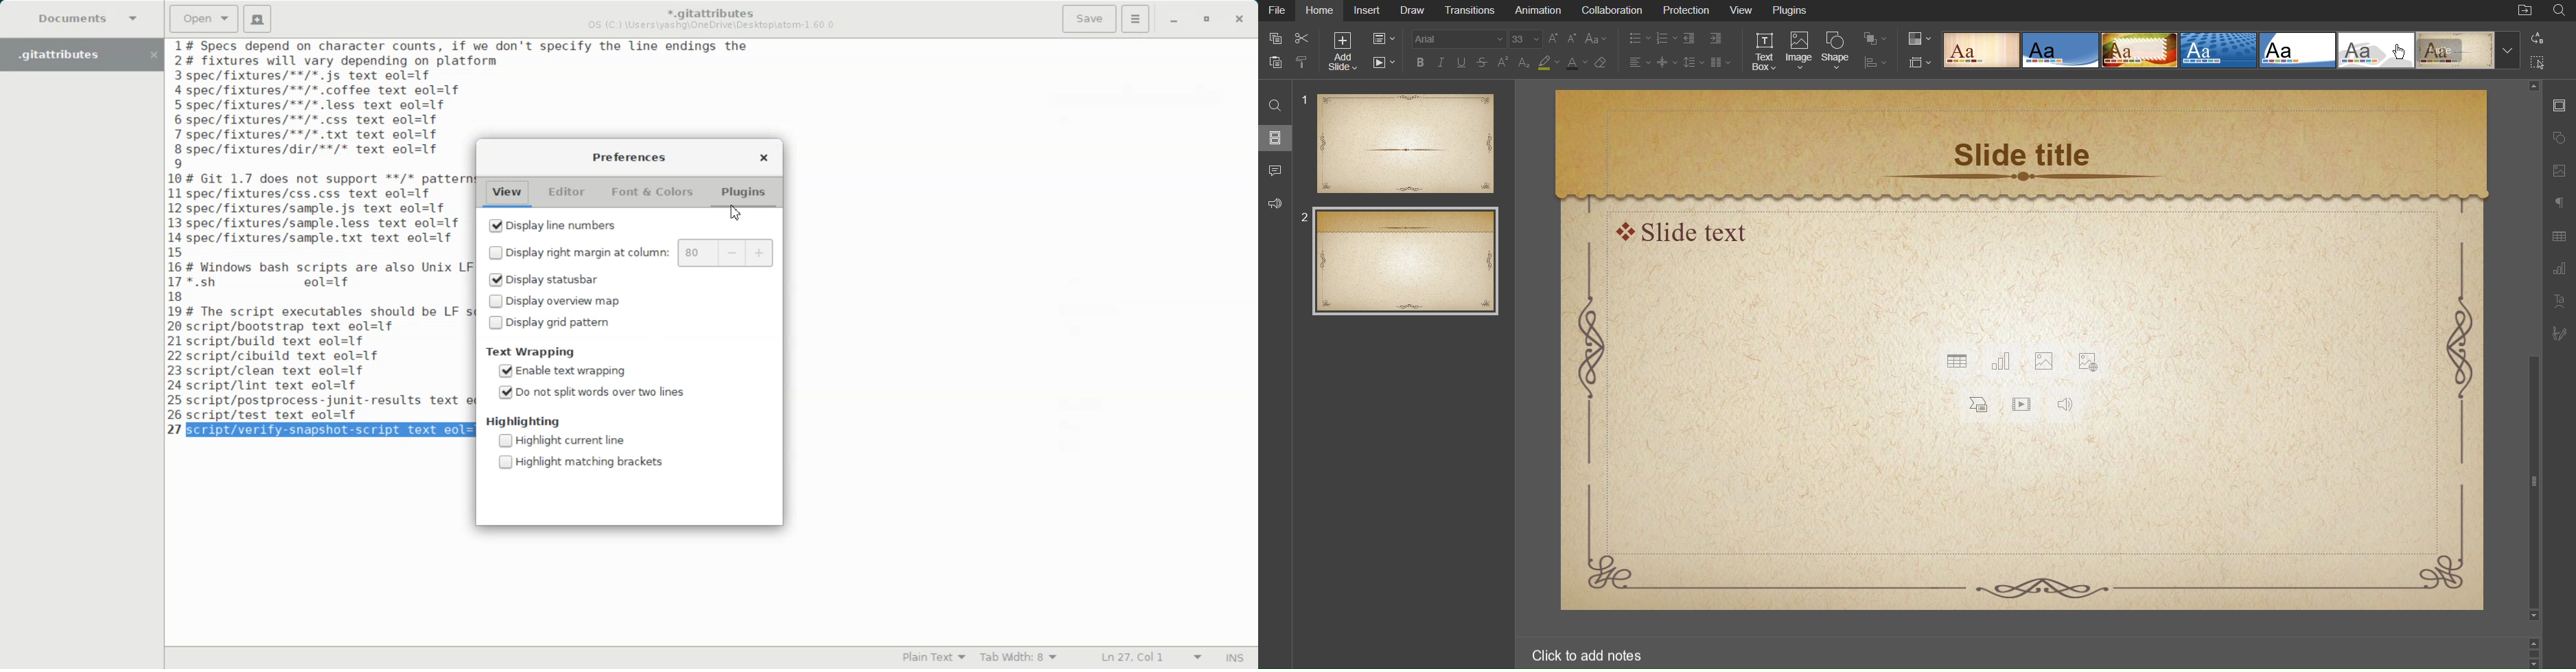  What do you see at coordinates (694, 253) in the screenshot?
I see `80` at bounding box center [694, 253].